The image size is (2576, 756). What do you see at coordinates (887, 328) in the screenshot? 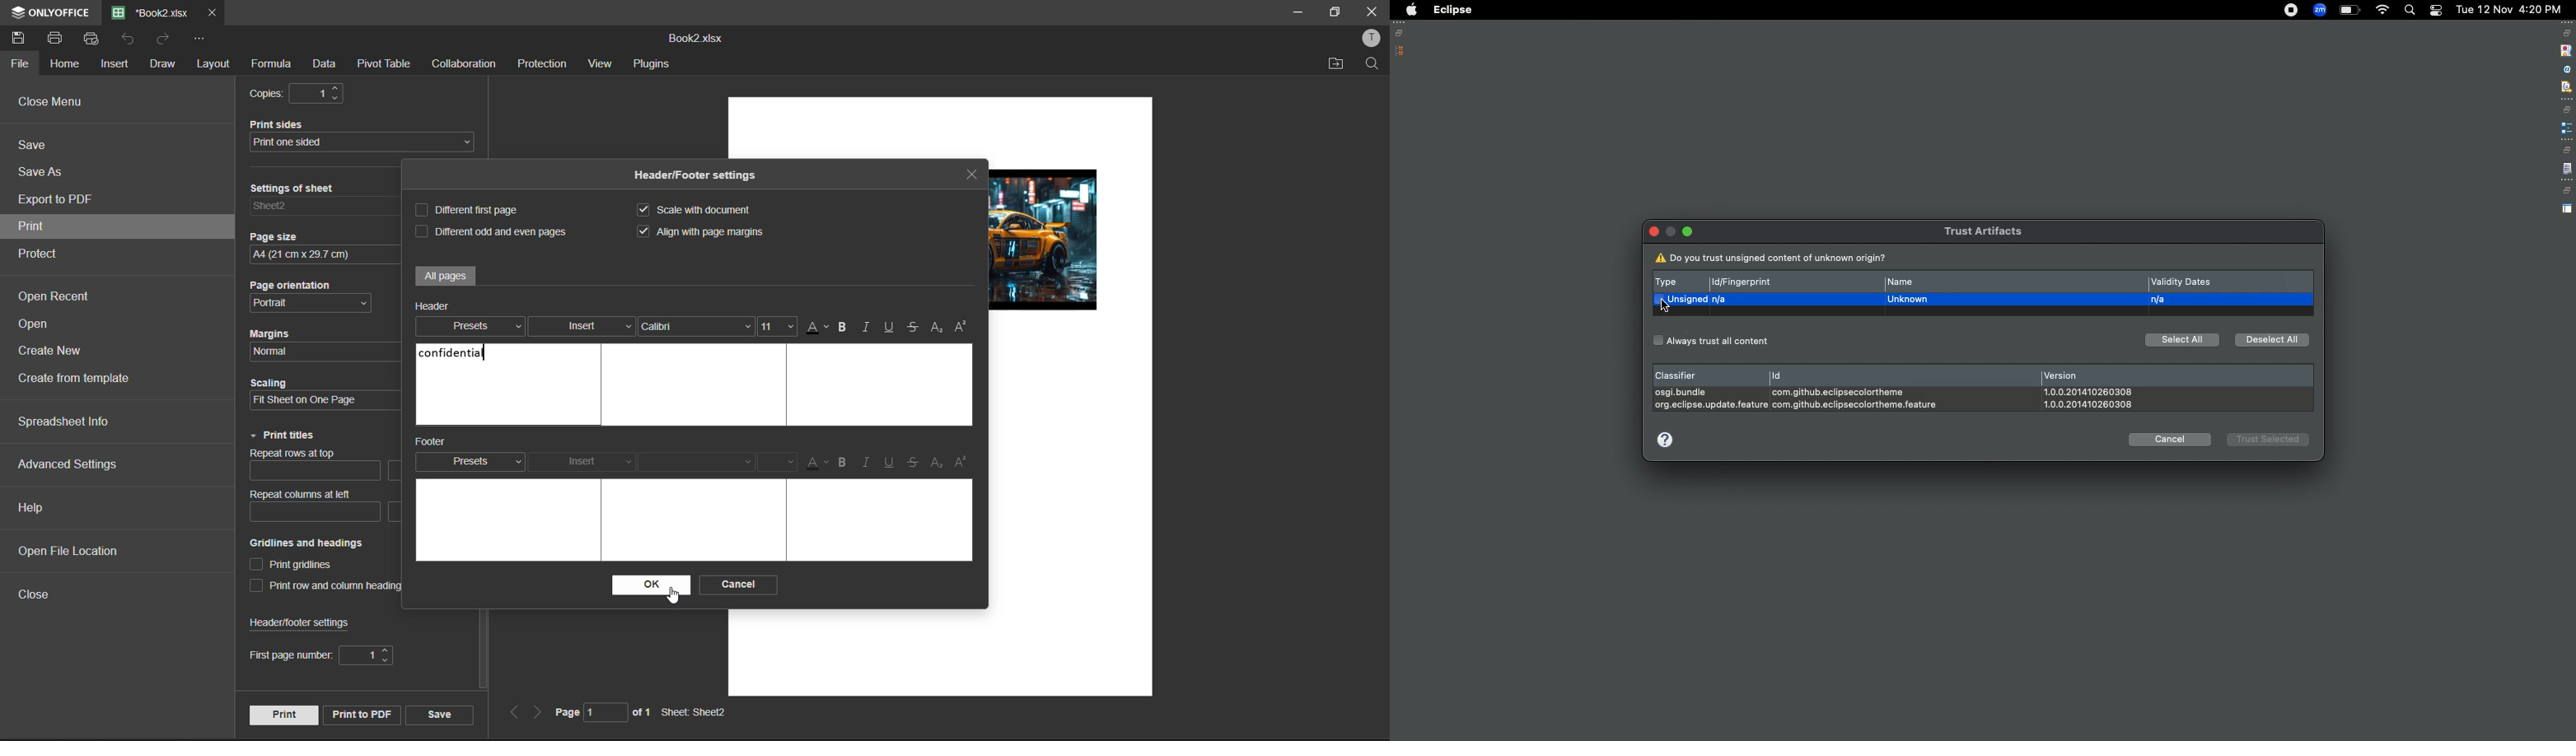
I see `underline` at bounding box center [887, 328].